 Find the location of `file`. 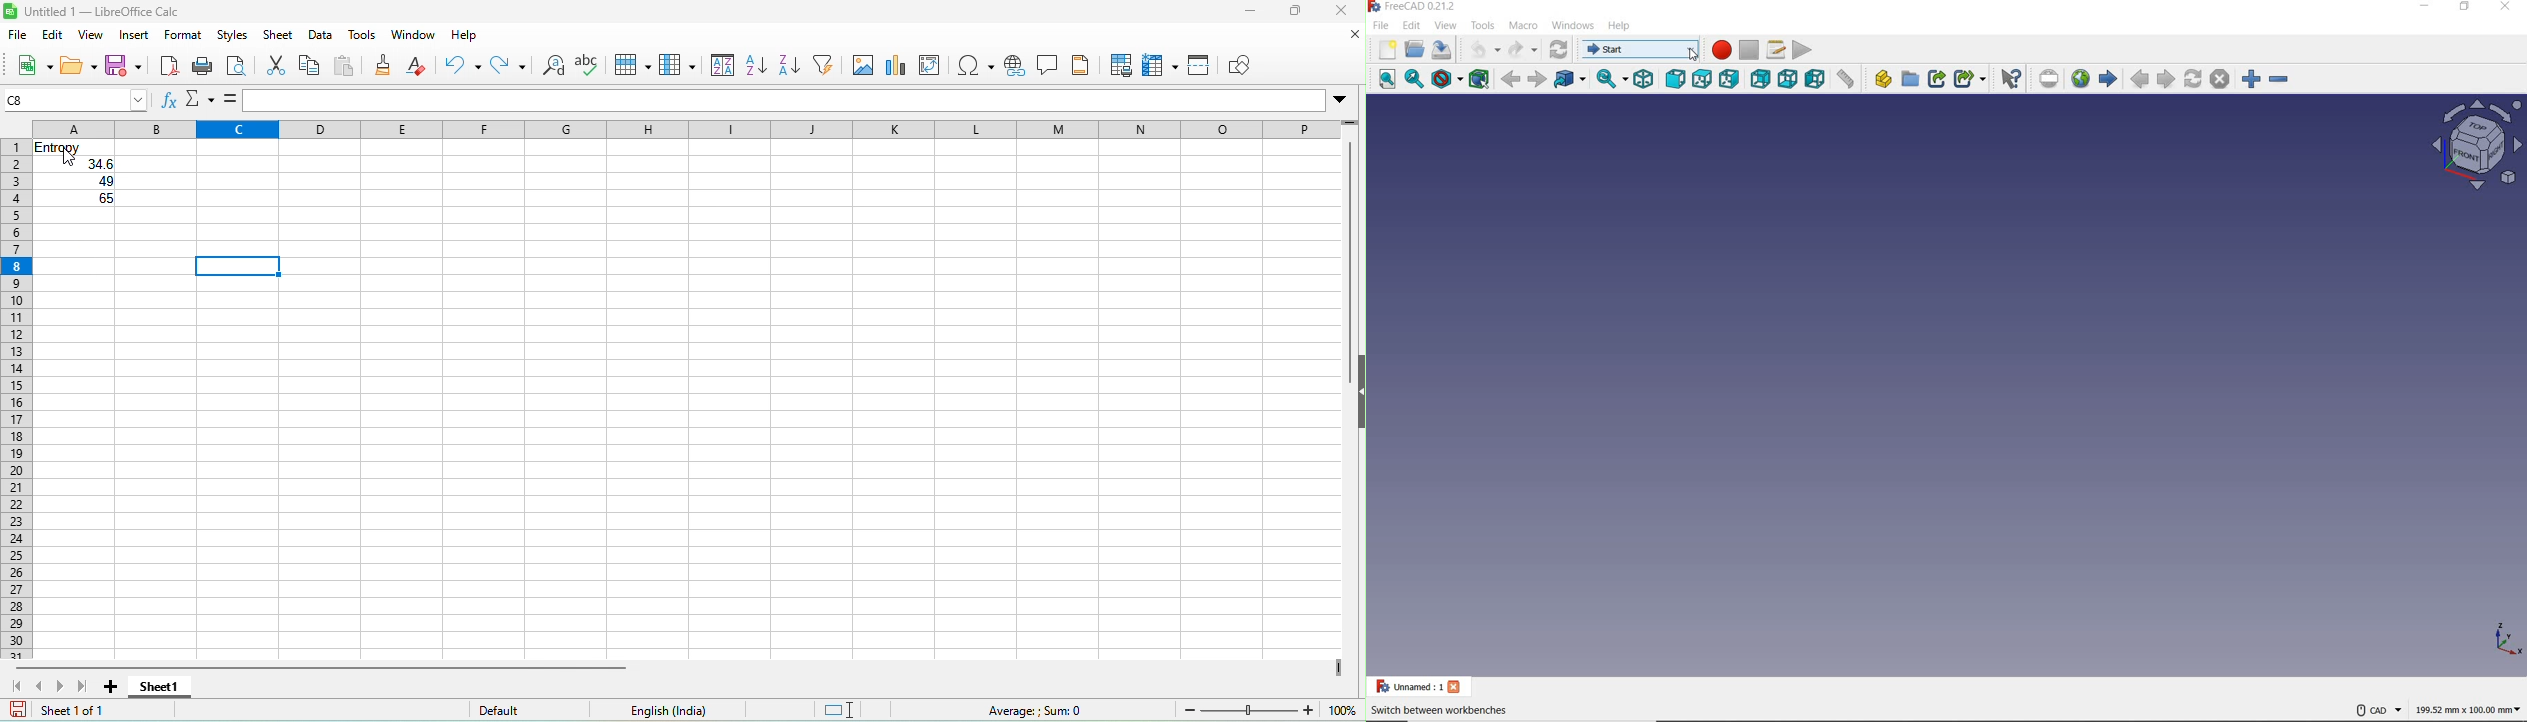

file is located at coordinates (18, 36).